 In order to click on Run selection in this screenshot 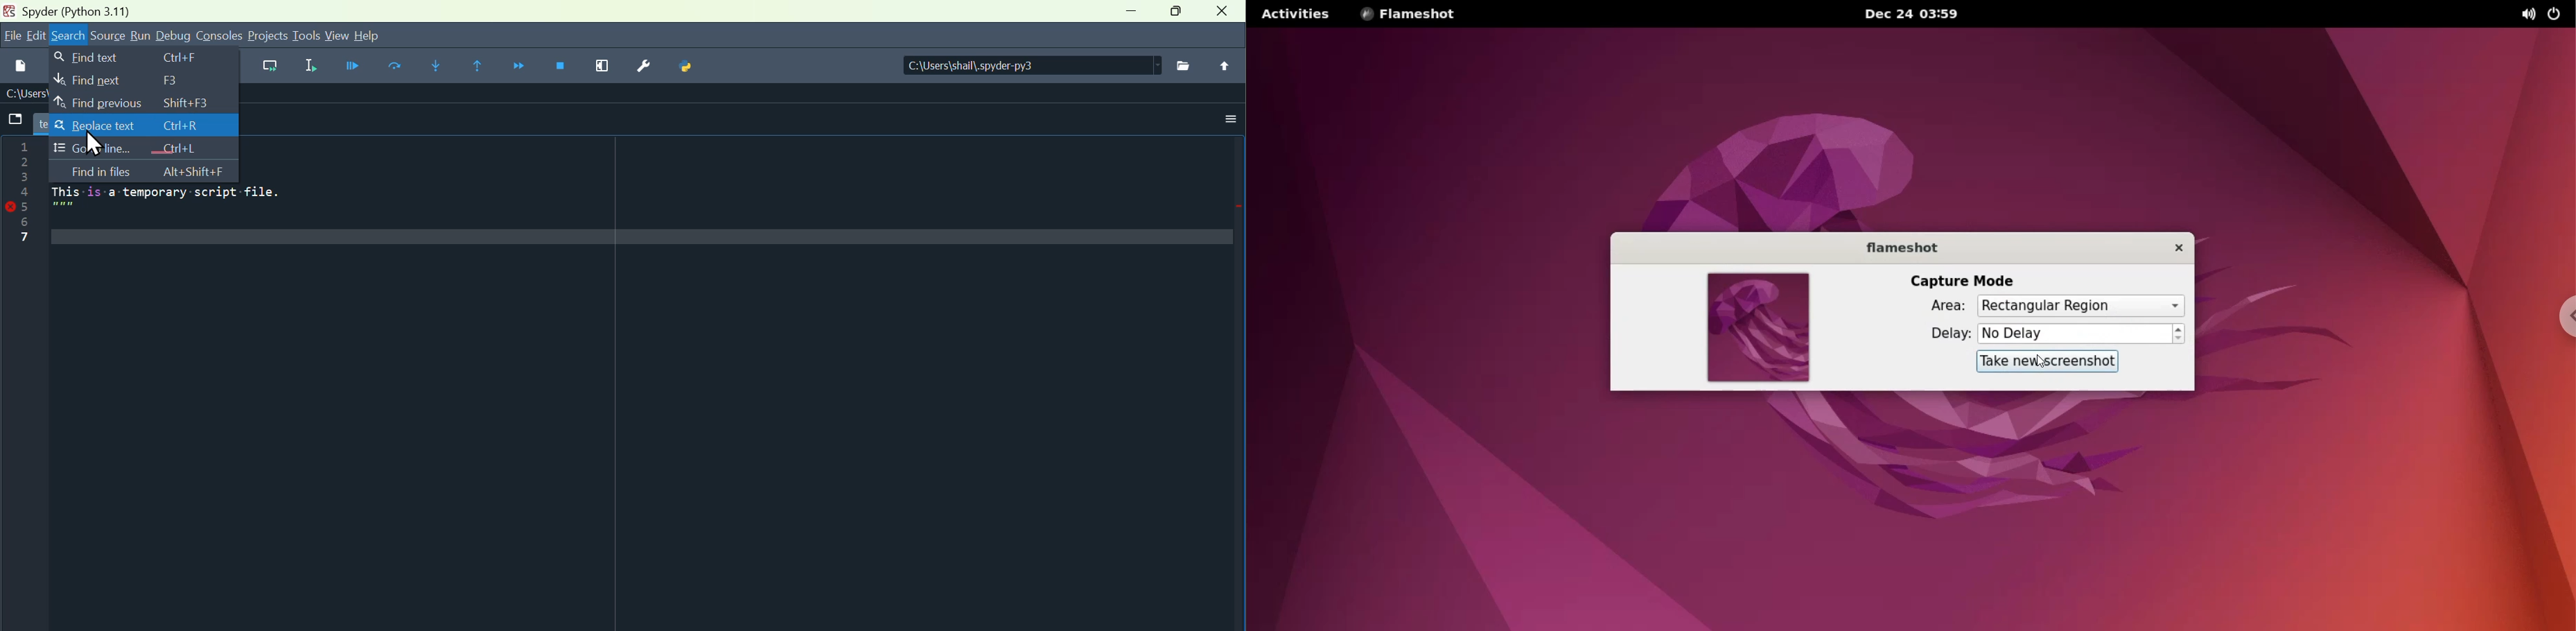, I will do `click(309, 67)`.